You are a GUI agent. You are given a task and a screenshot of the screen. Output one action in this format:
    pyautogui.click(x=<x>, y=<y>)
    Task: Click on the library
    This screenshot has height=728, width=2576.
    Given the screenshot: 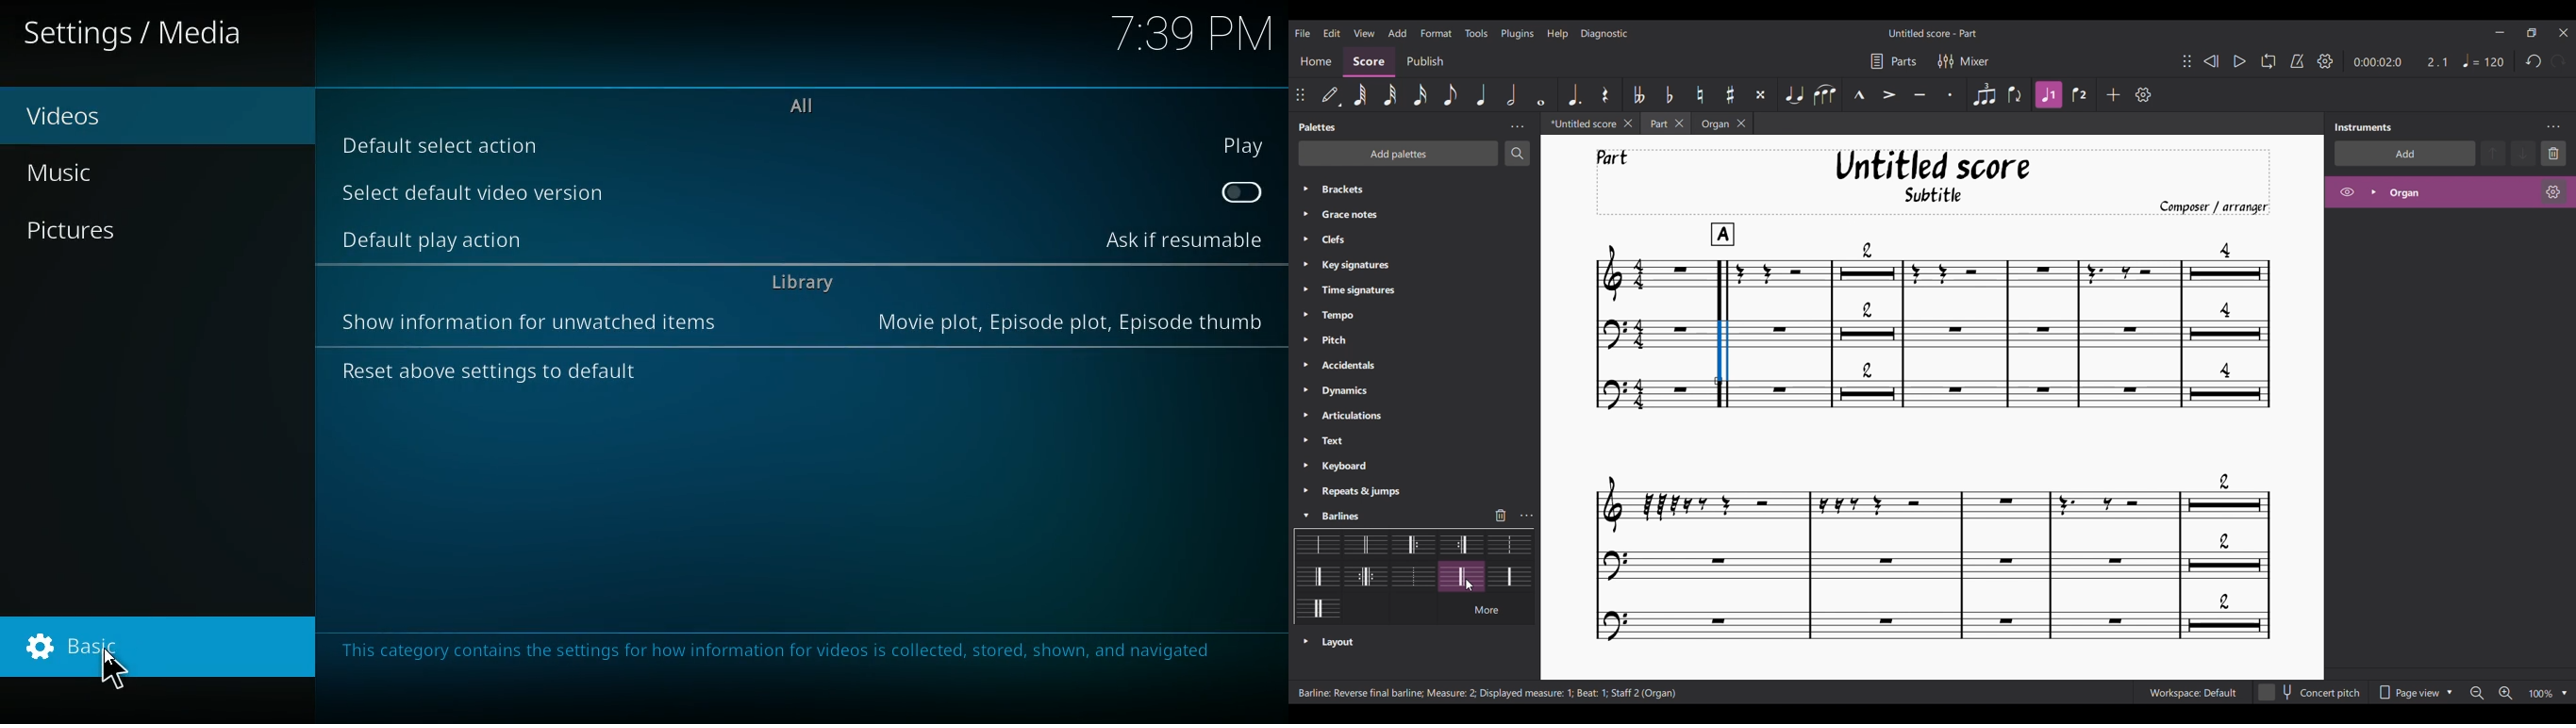 What is the action you would take?
    pyautogui.click(x=801, y=283)
    